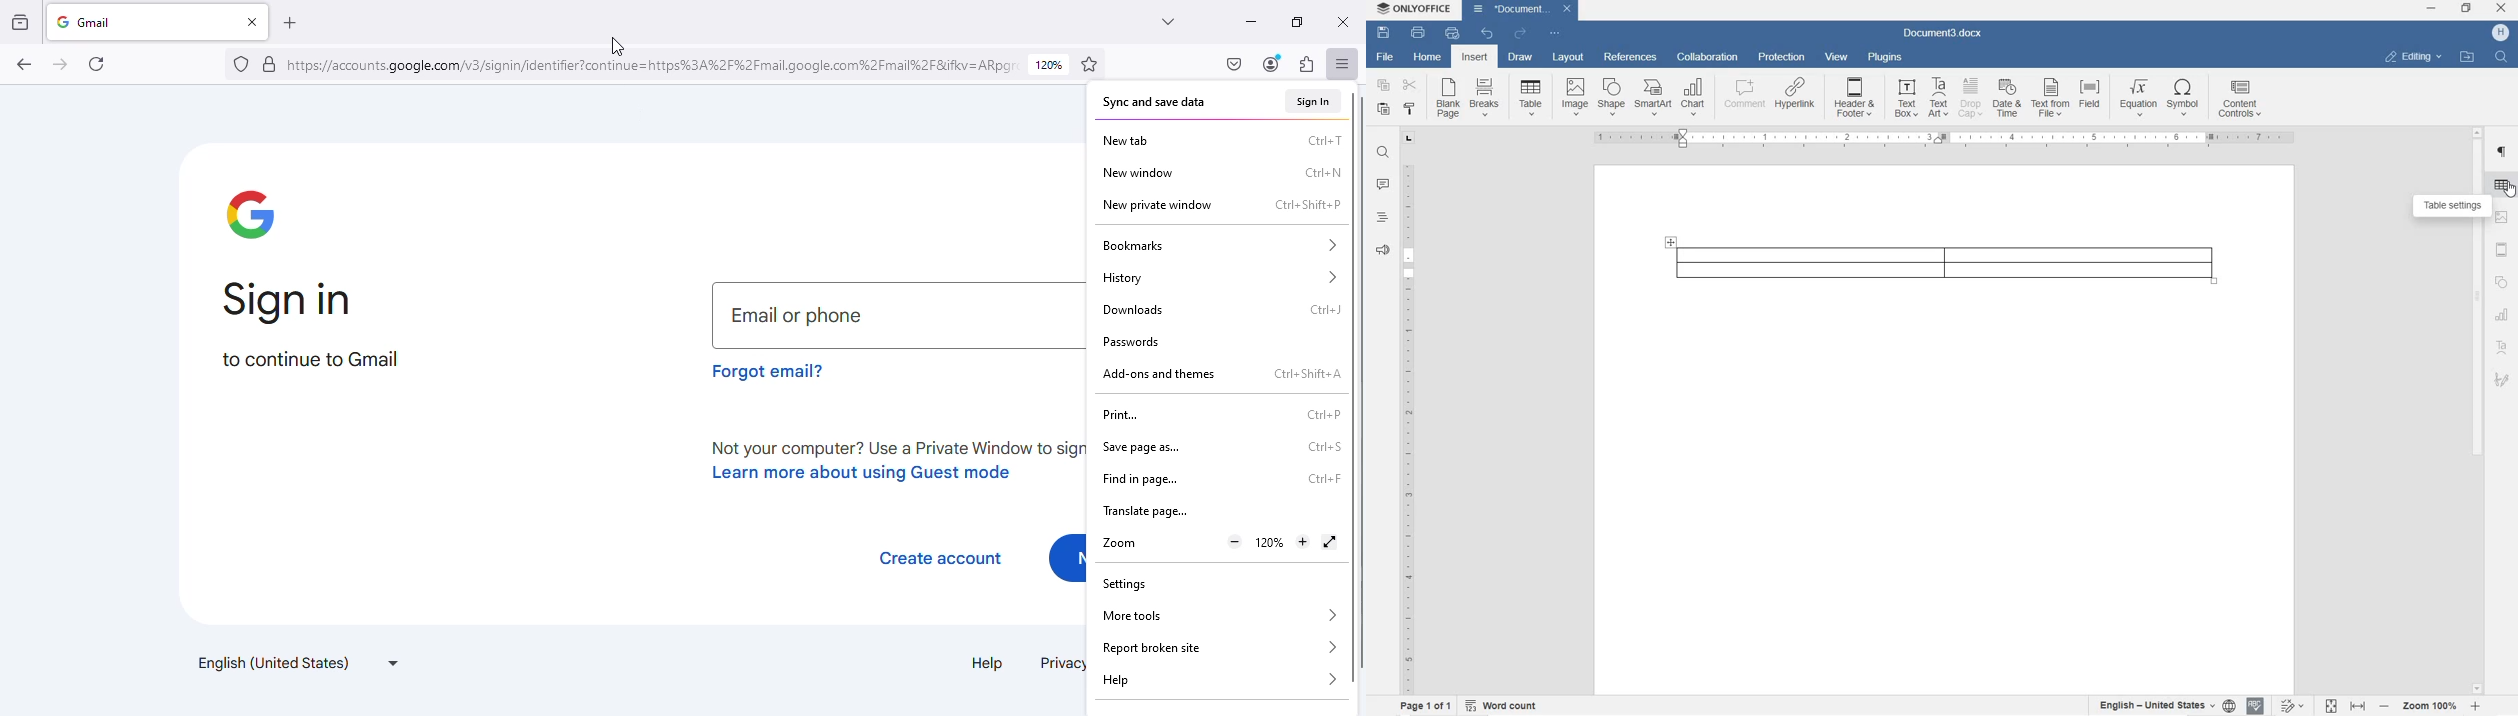 This screenshot has height=728, width=2520. I want to click on Text from file, so click(2051, 99).